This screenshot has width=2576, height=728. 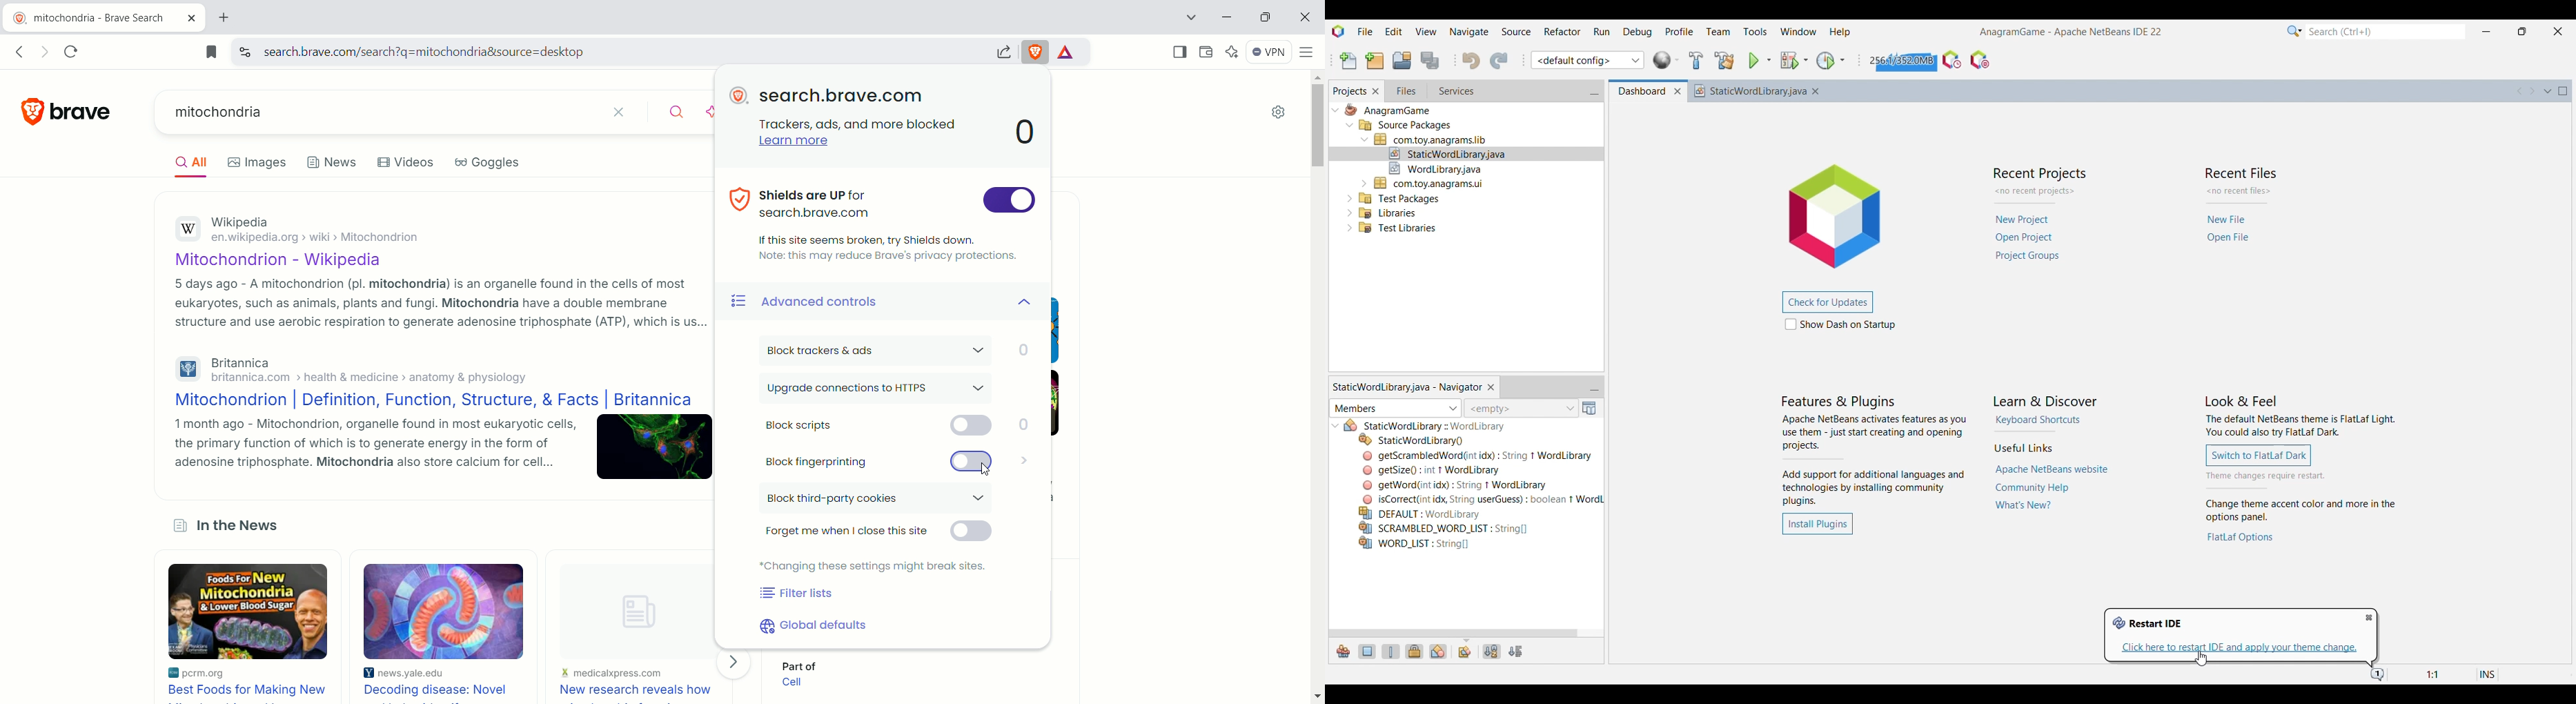 What do you see at coordinates (1348, 61) in the screenshot?
I see `New file` at bounding box center [1348, 61].